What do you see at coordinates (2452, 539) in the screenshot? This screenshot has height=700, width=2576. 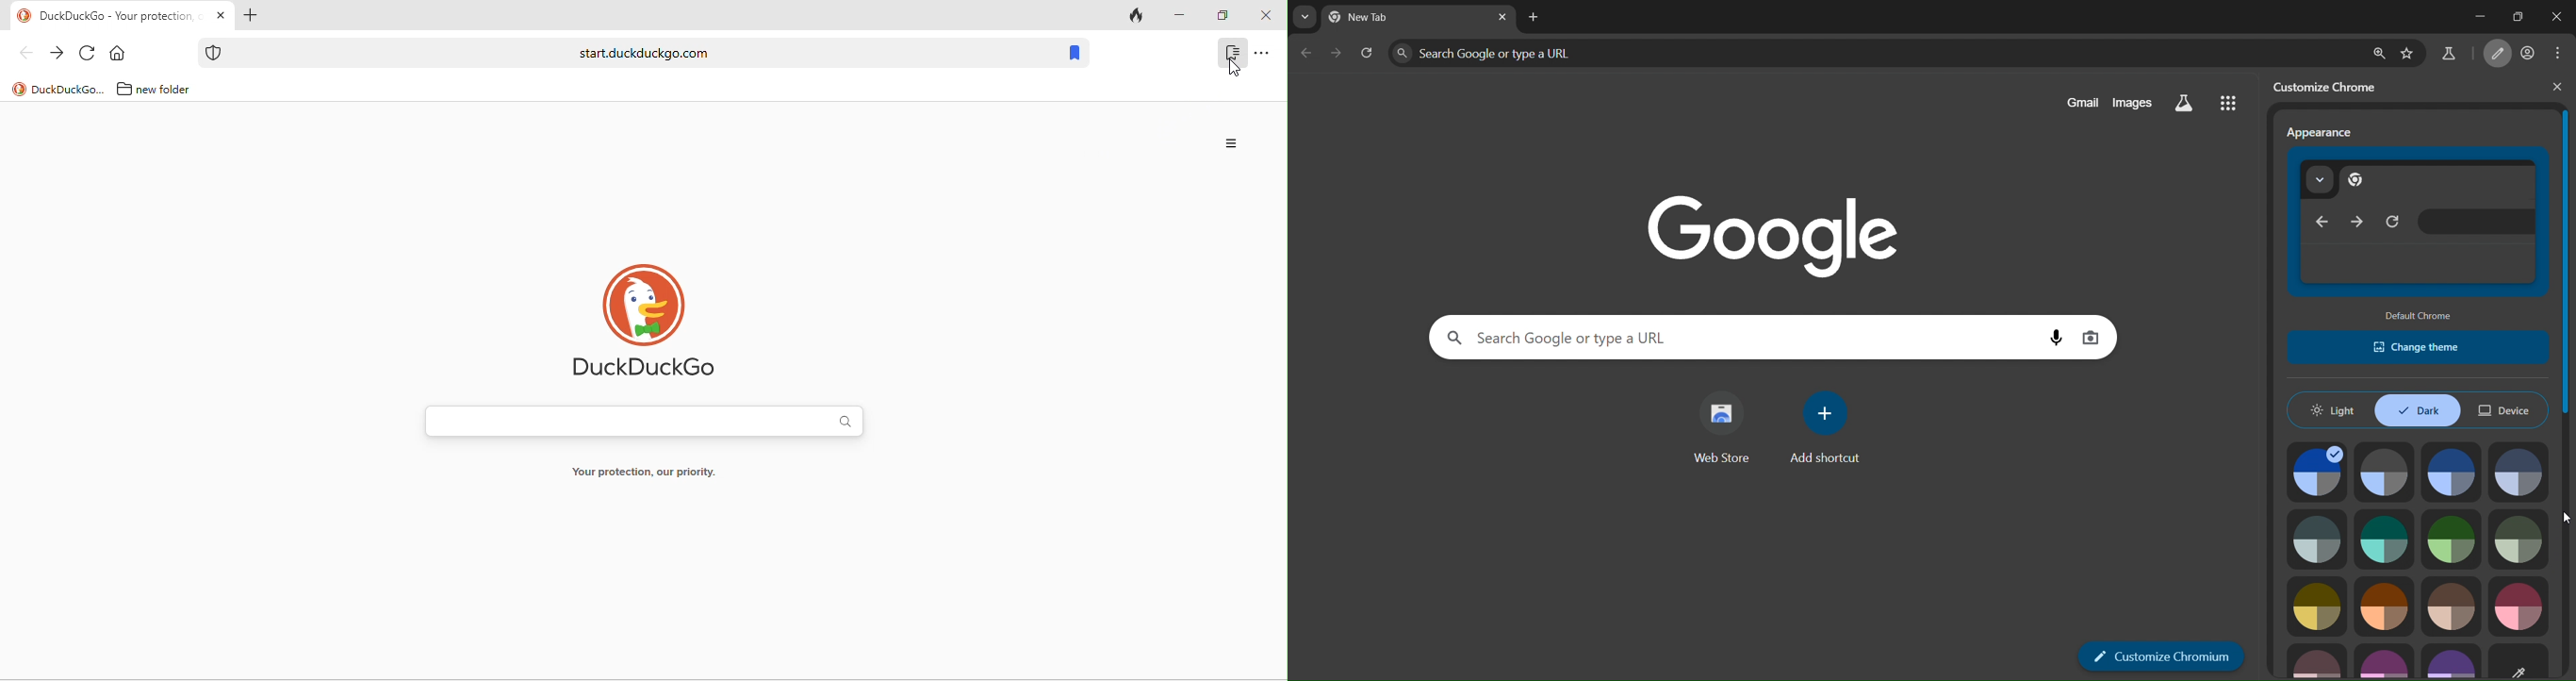 I see `theme` at bounding box center [2452, 539].